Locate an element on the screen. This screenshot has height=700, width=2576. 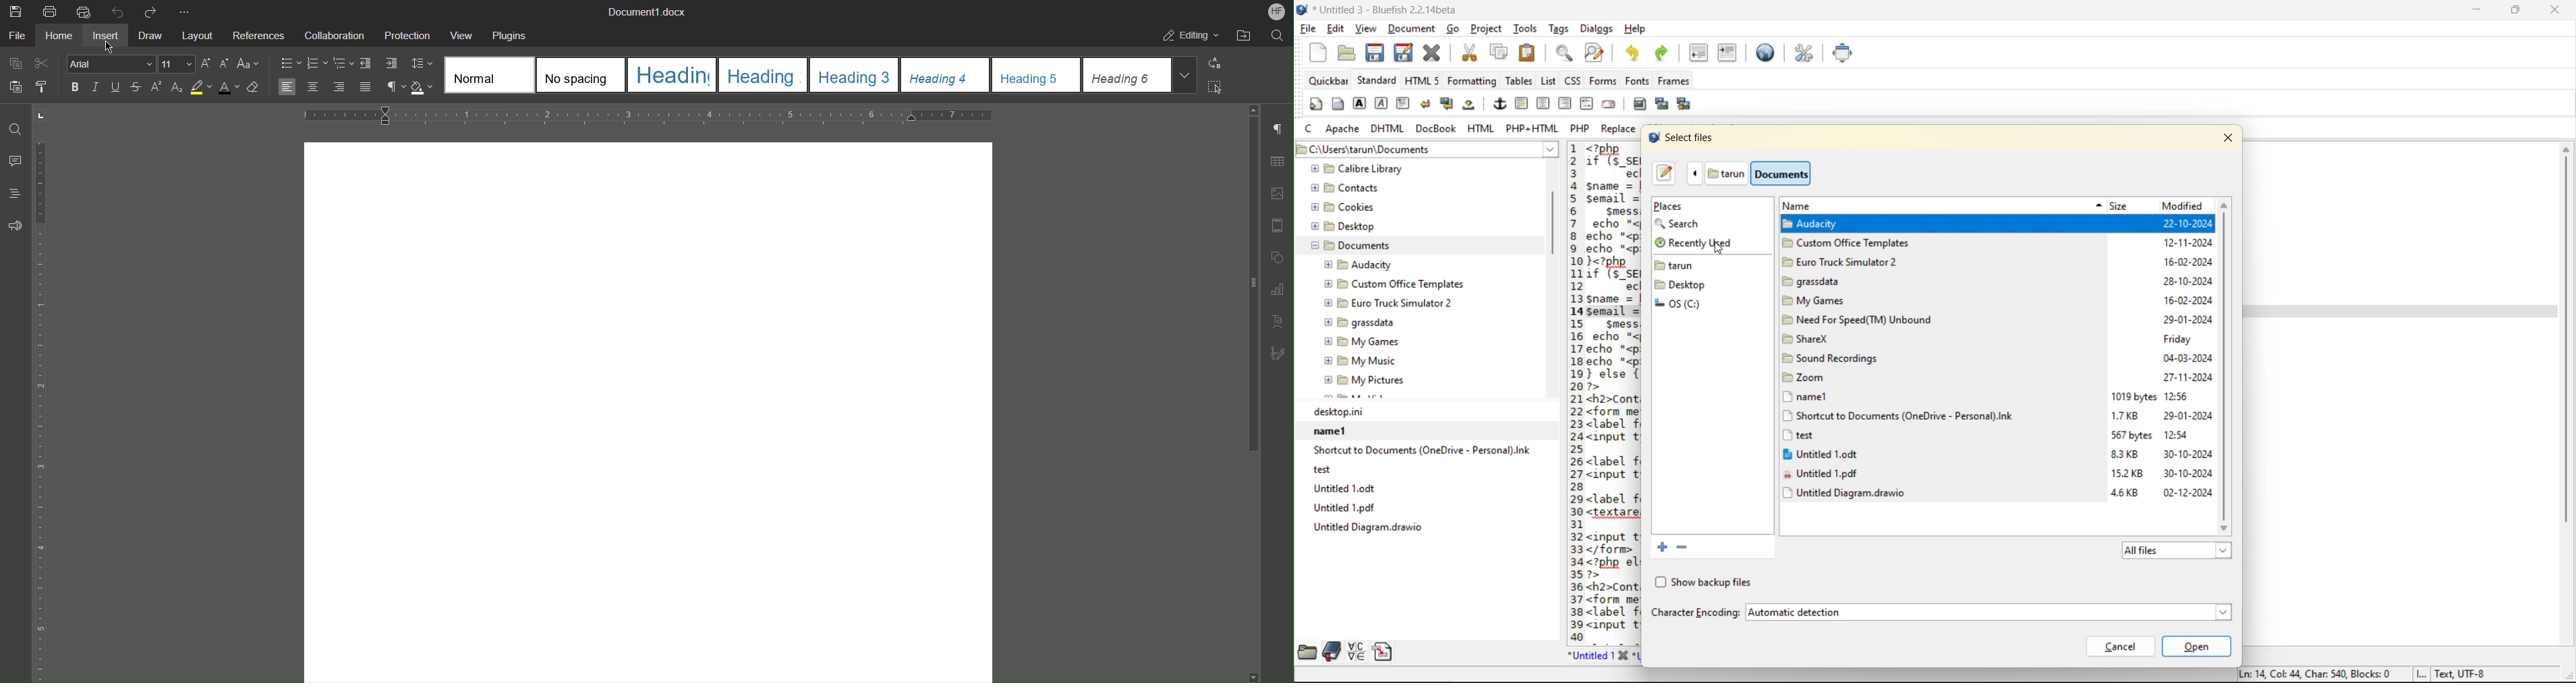
Comments is located at coordinates (16, 162).